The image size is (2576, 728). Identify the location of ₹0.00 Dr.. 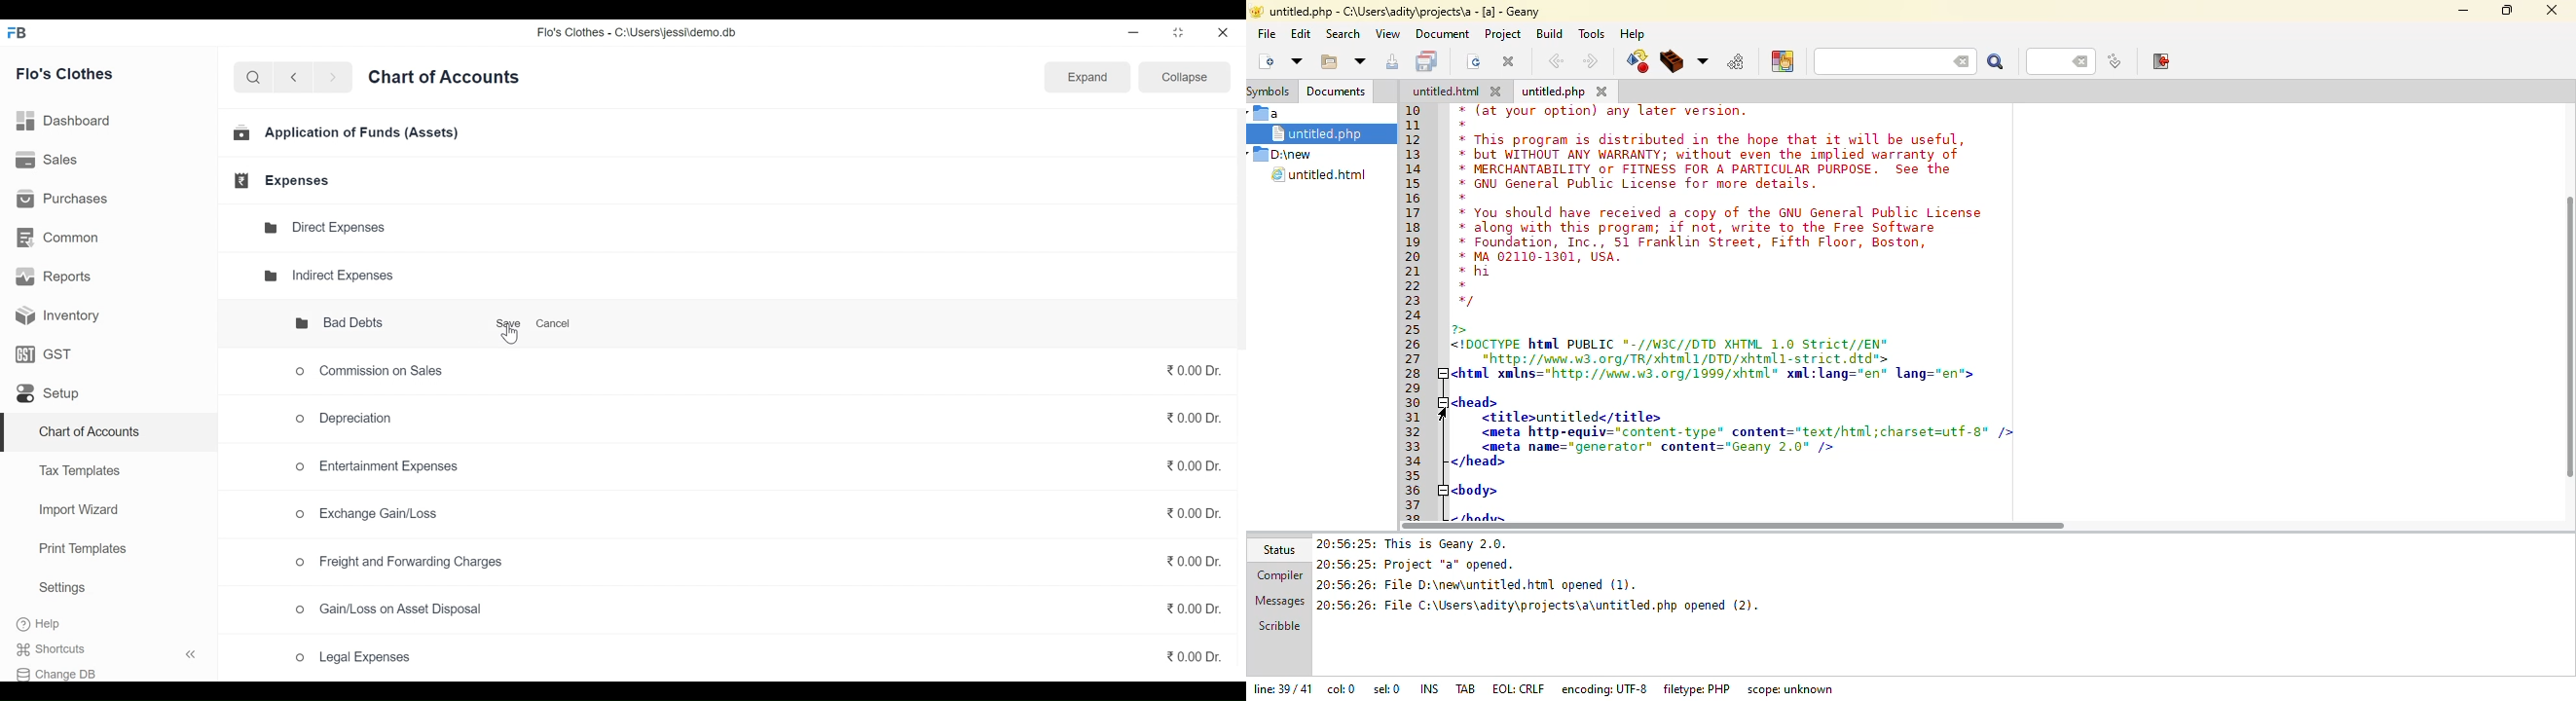
(1194, 607).